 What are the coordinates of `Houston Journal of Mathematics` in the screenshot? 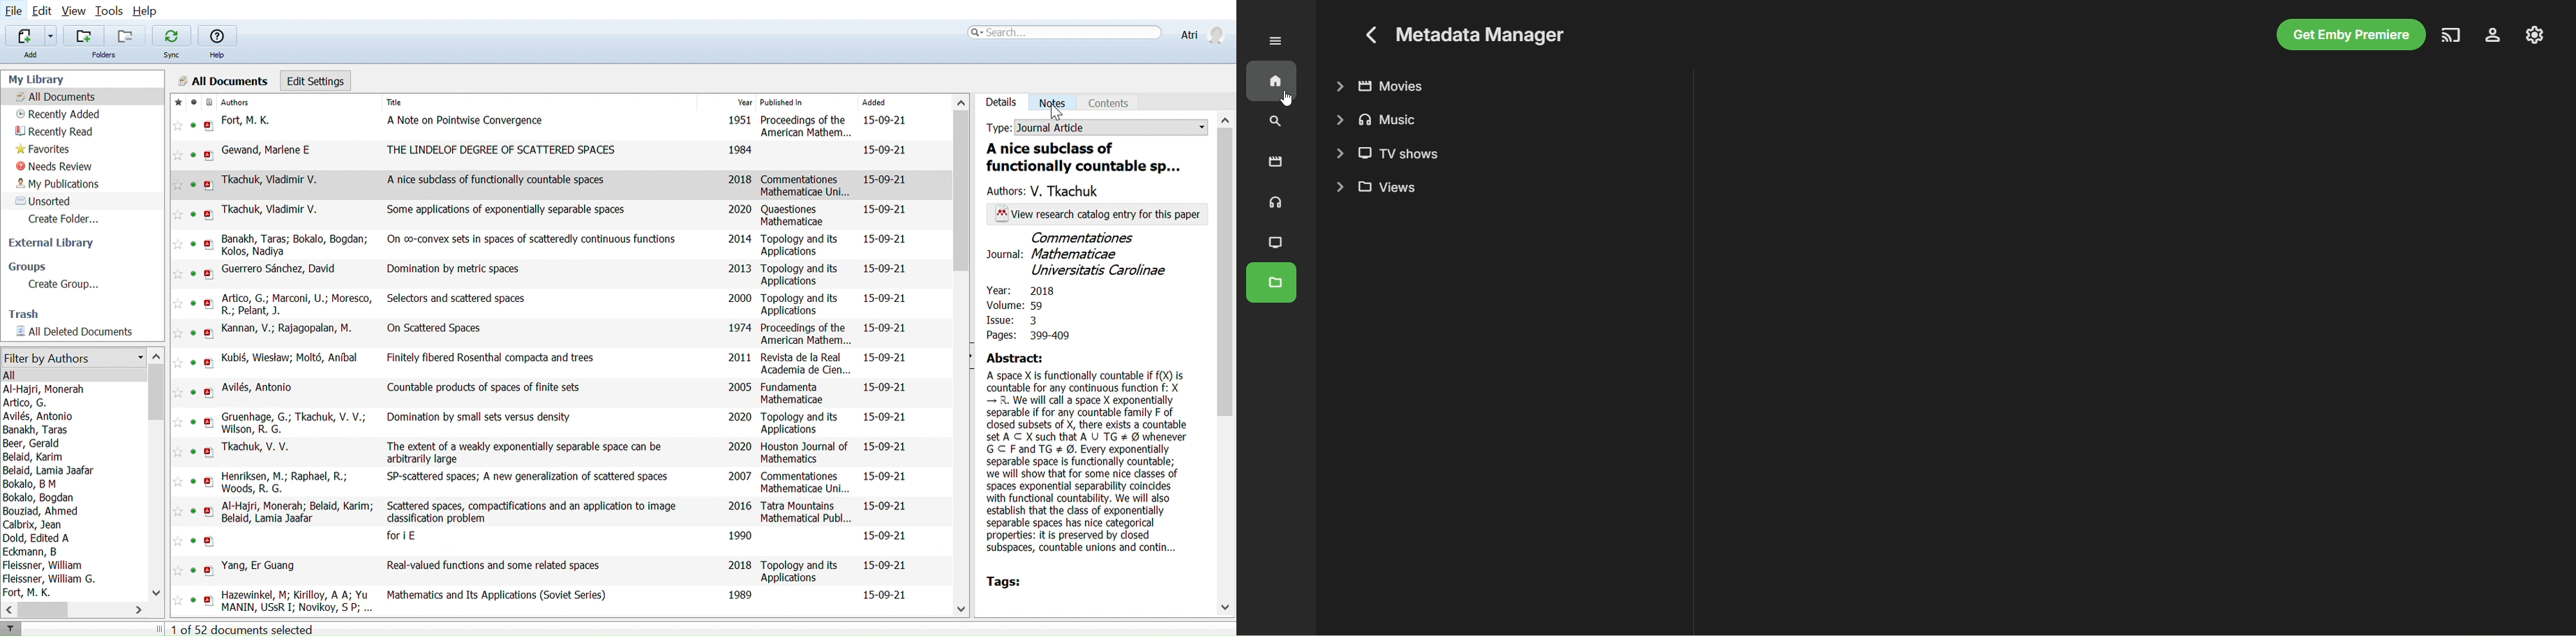 It's located at (804, 452).